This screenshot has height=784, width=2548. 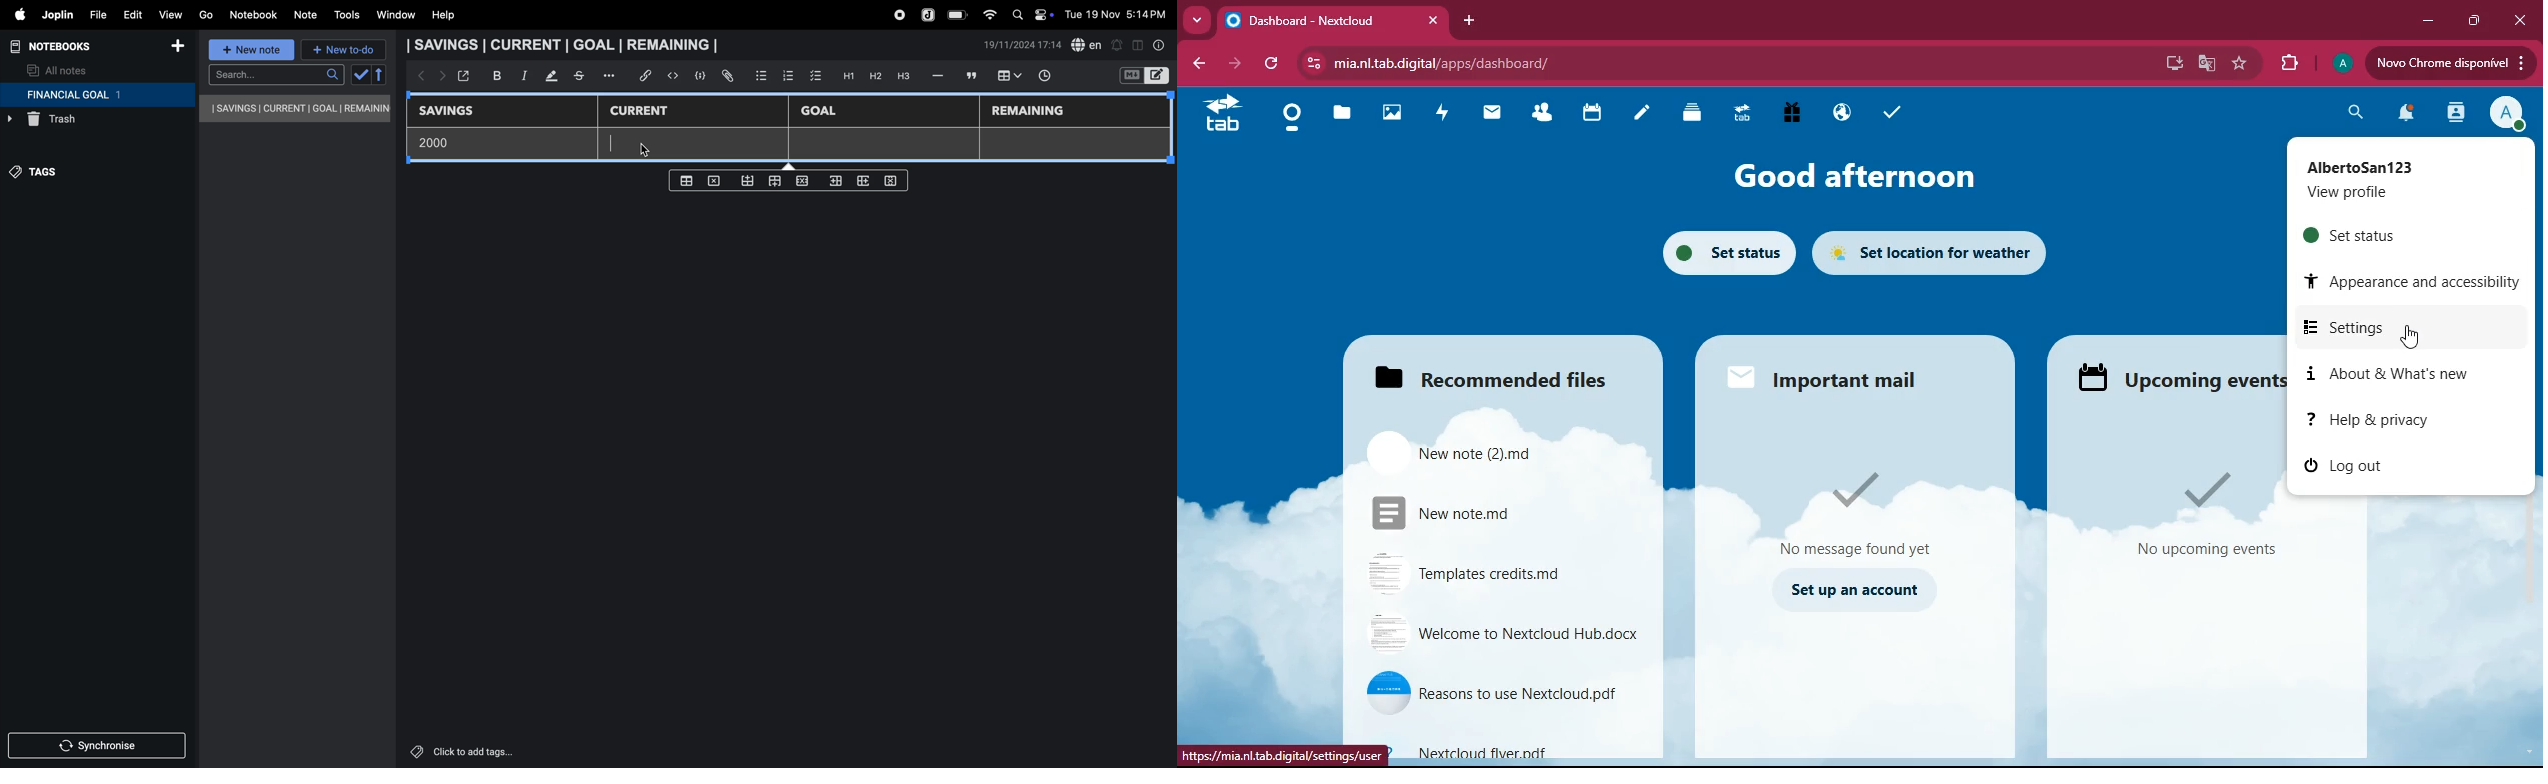 I want to click on remaining, so click(x=1030, y=112).